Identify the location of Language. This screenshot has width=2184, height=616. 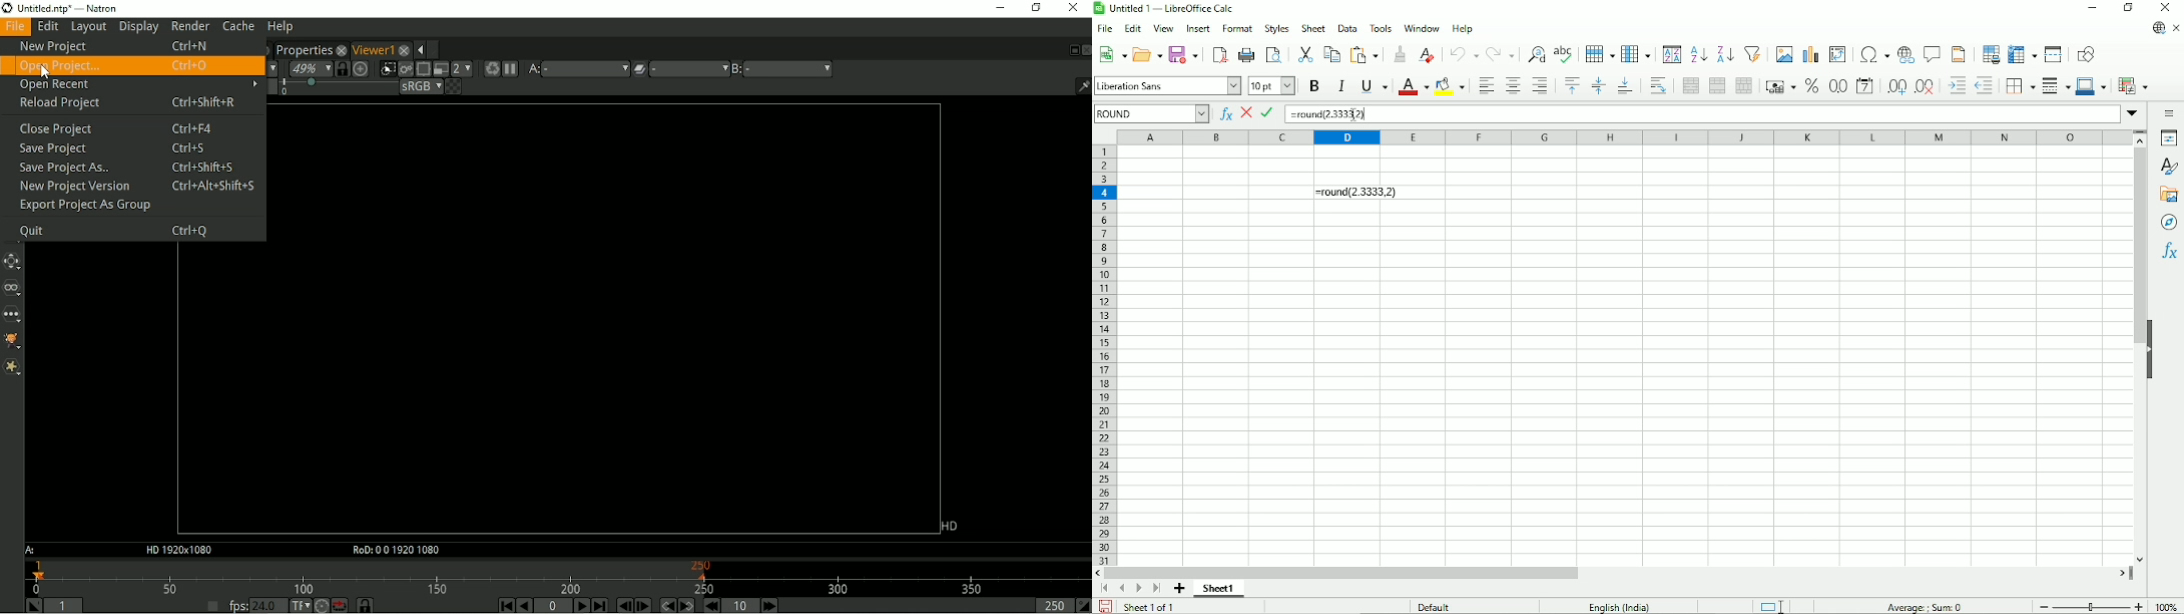
(1620, 606).